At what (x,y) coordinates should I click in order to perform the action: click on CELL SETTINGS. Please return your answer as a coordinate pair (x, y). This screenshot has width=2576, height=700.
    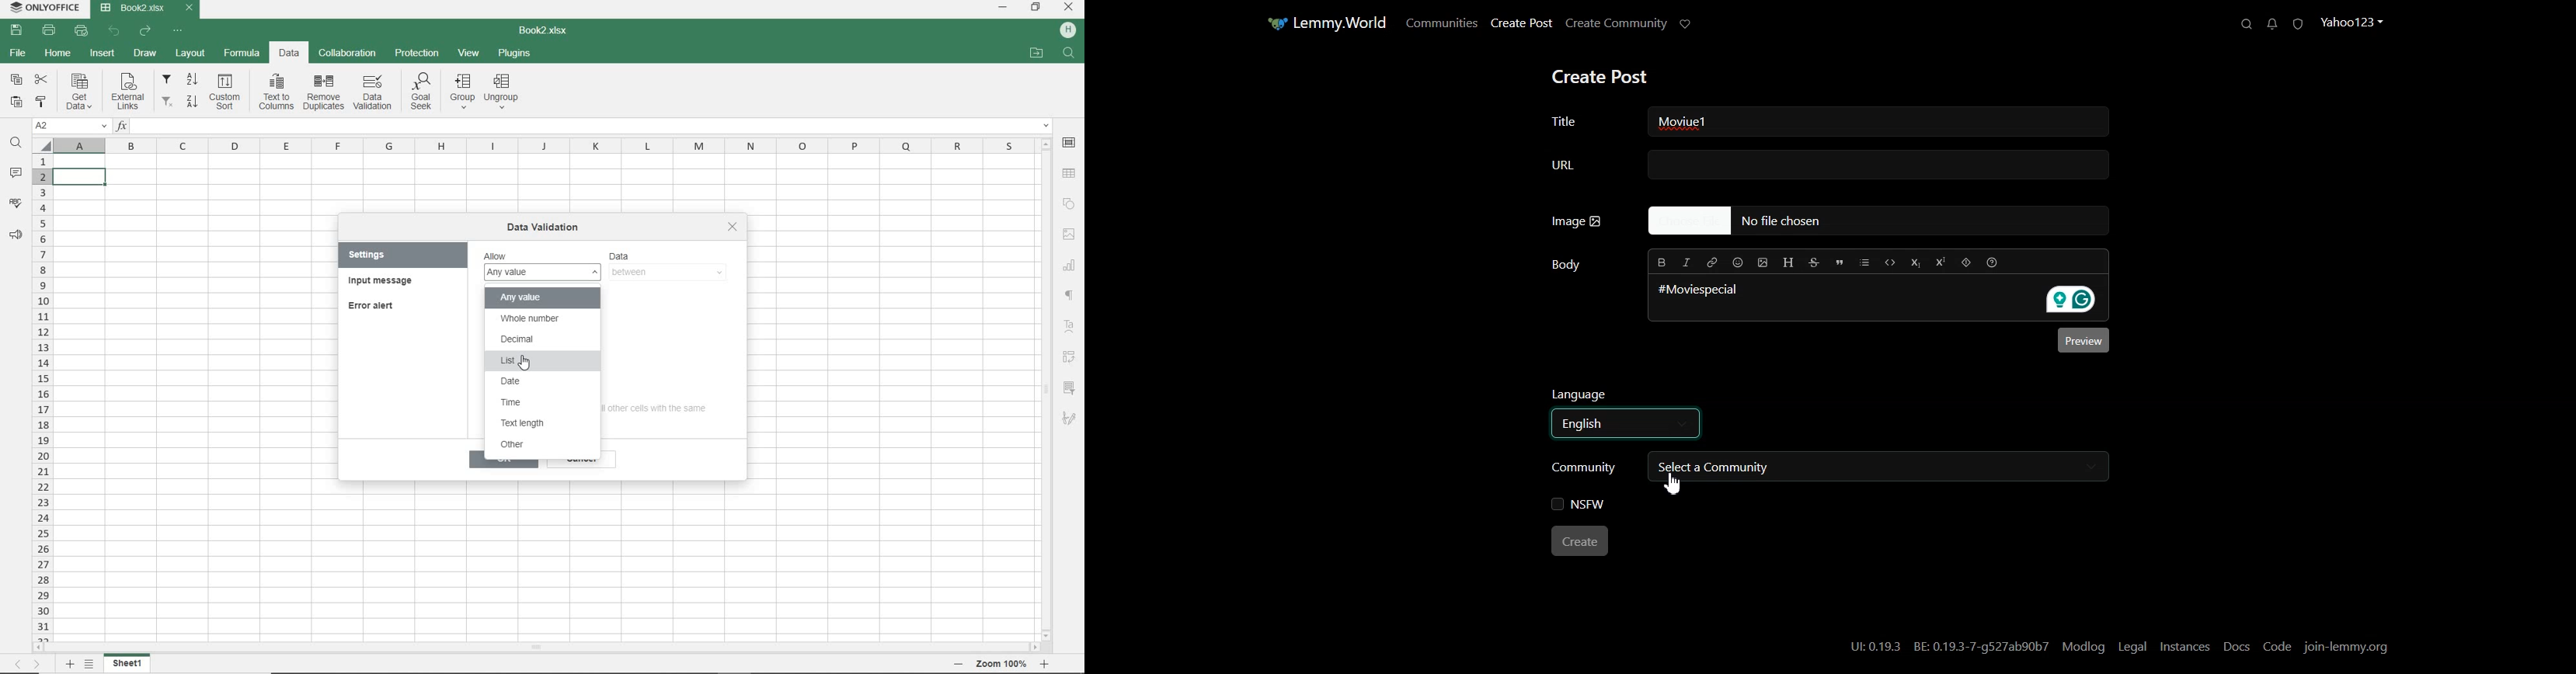
    Looking at the image, I should click on (1070, 143).